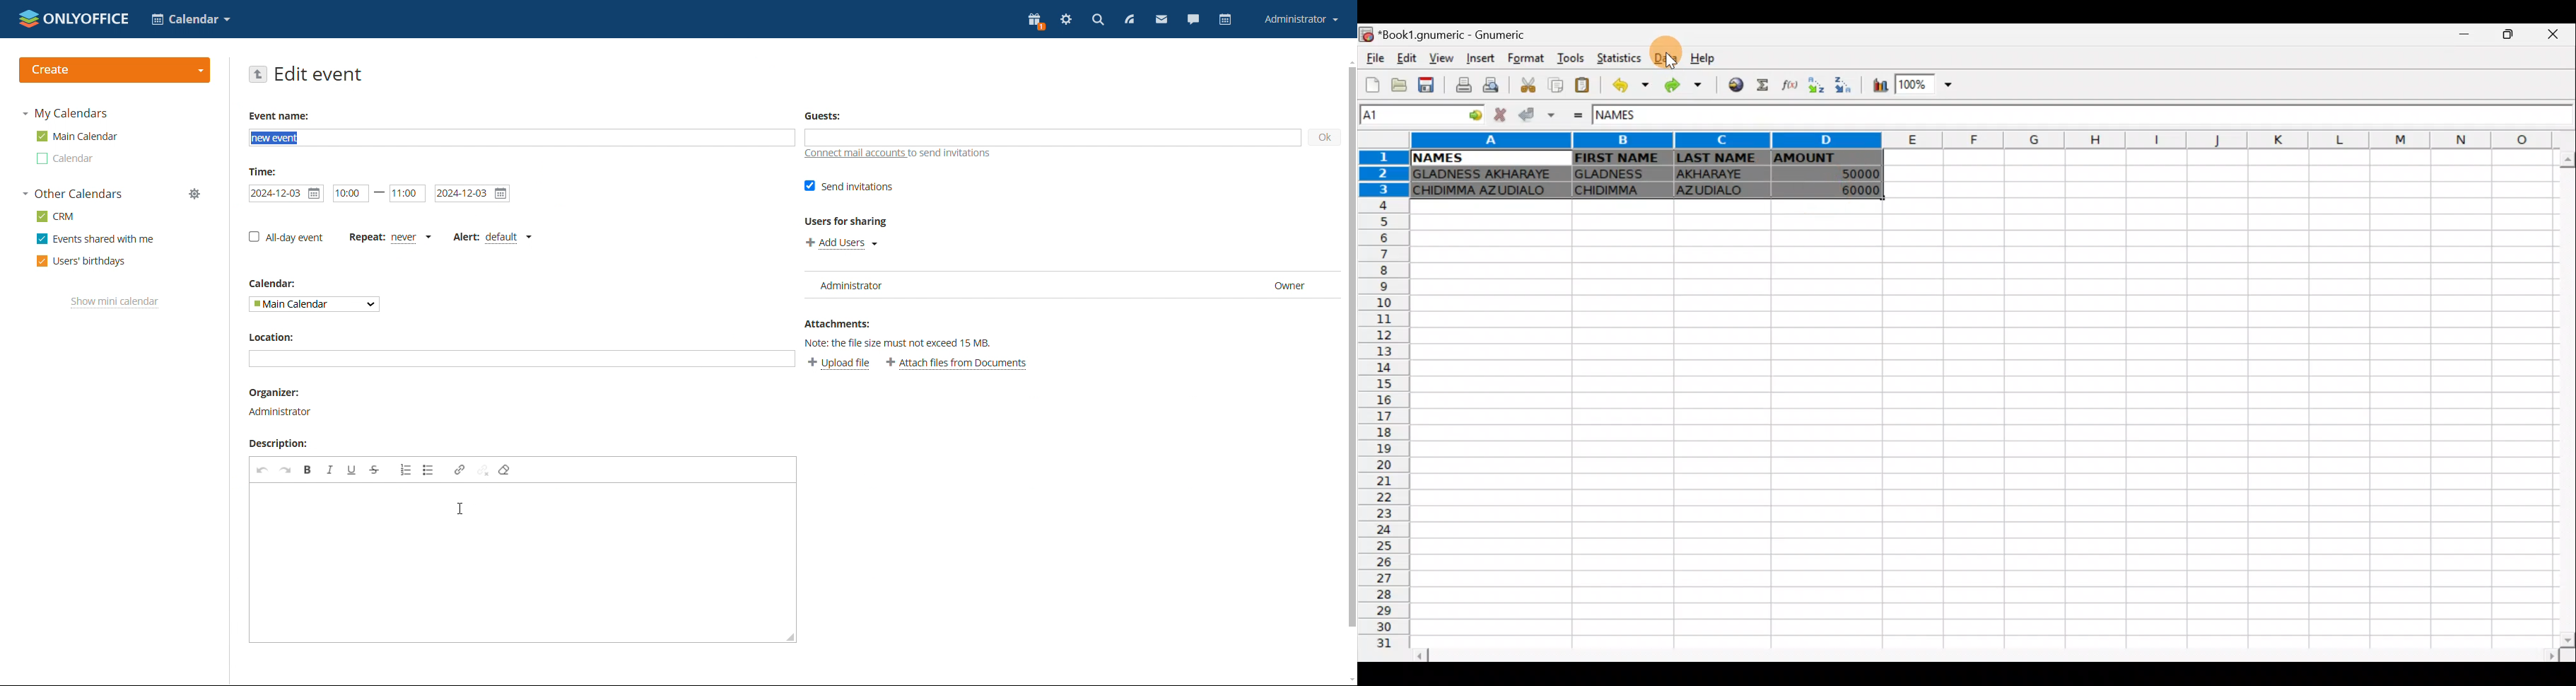  I want to click on scrollbar, so click(1352, 347).